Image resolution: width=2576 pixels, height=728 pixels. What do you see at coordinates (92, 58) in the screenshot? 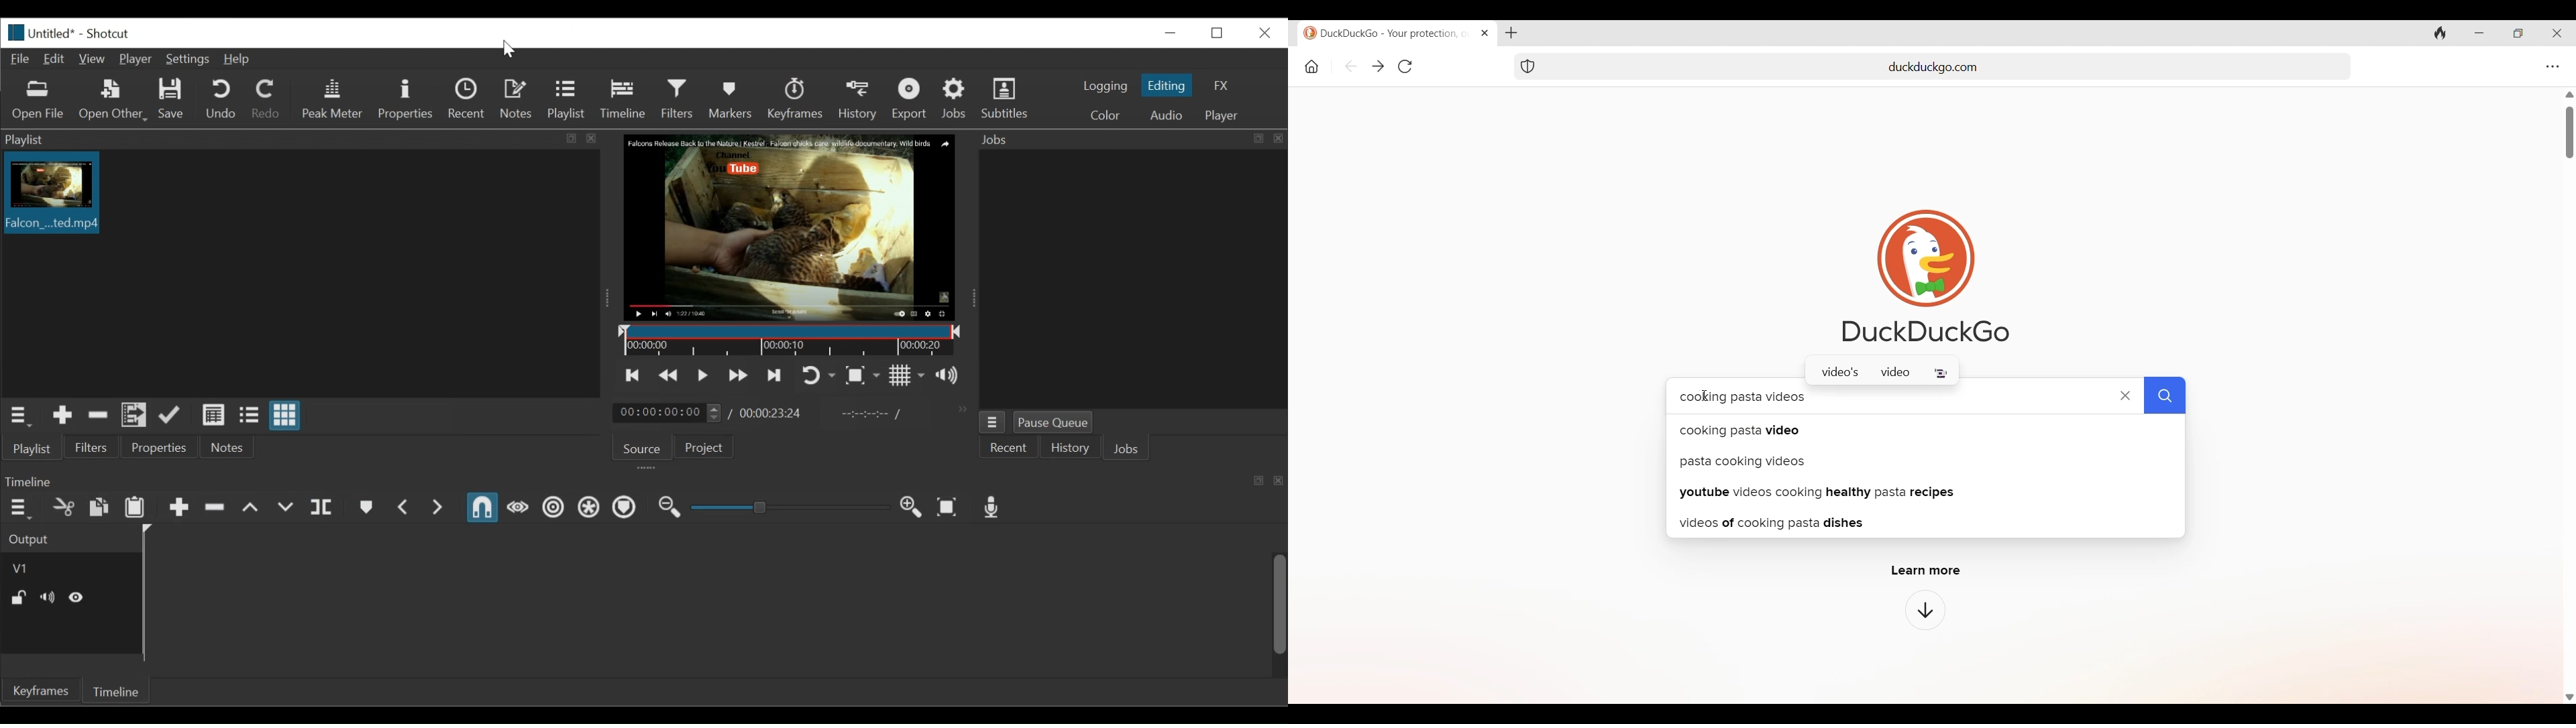
I see `View` at bounding box center [92, 58].